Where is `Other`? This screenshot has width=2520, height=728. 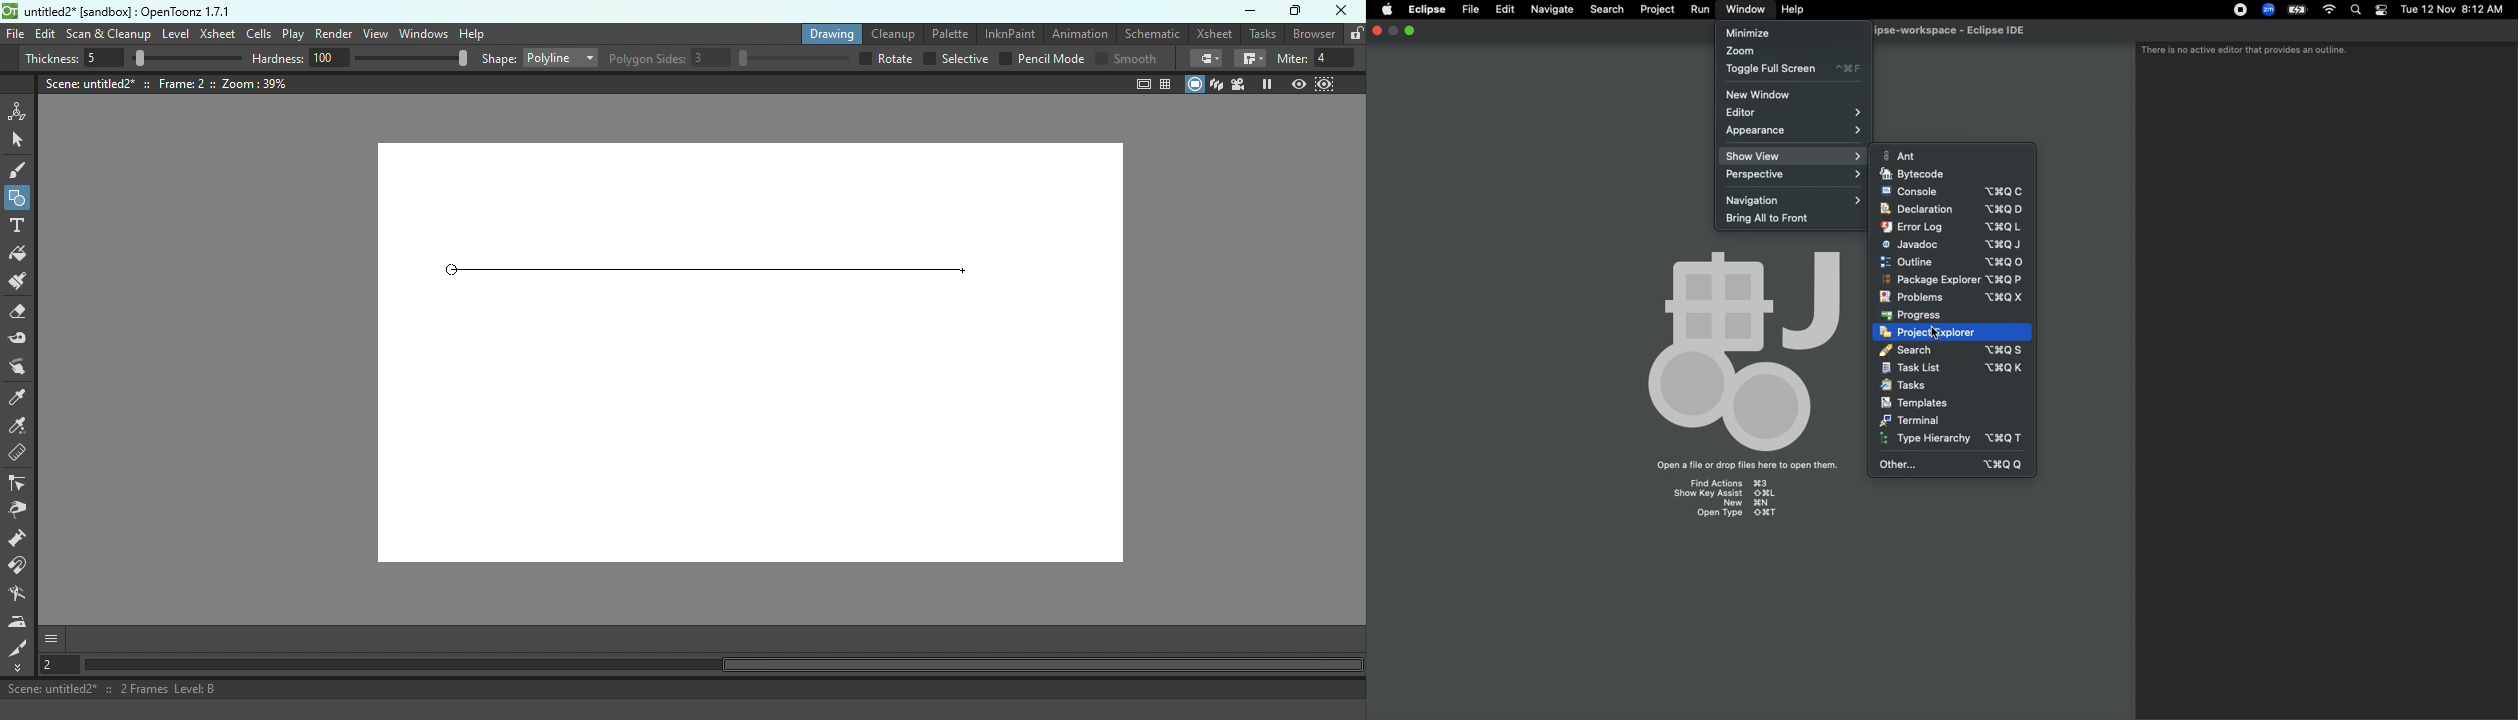 Other is located at coordinates (1948, 464).